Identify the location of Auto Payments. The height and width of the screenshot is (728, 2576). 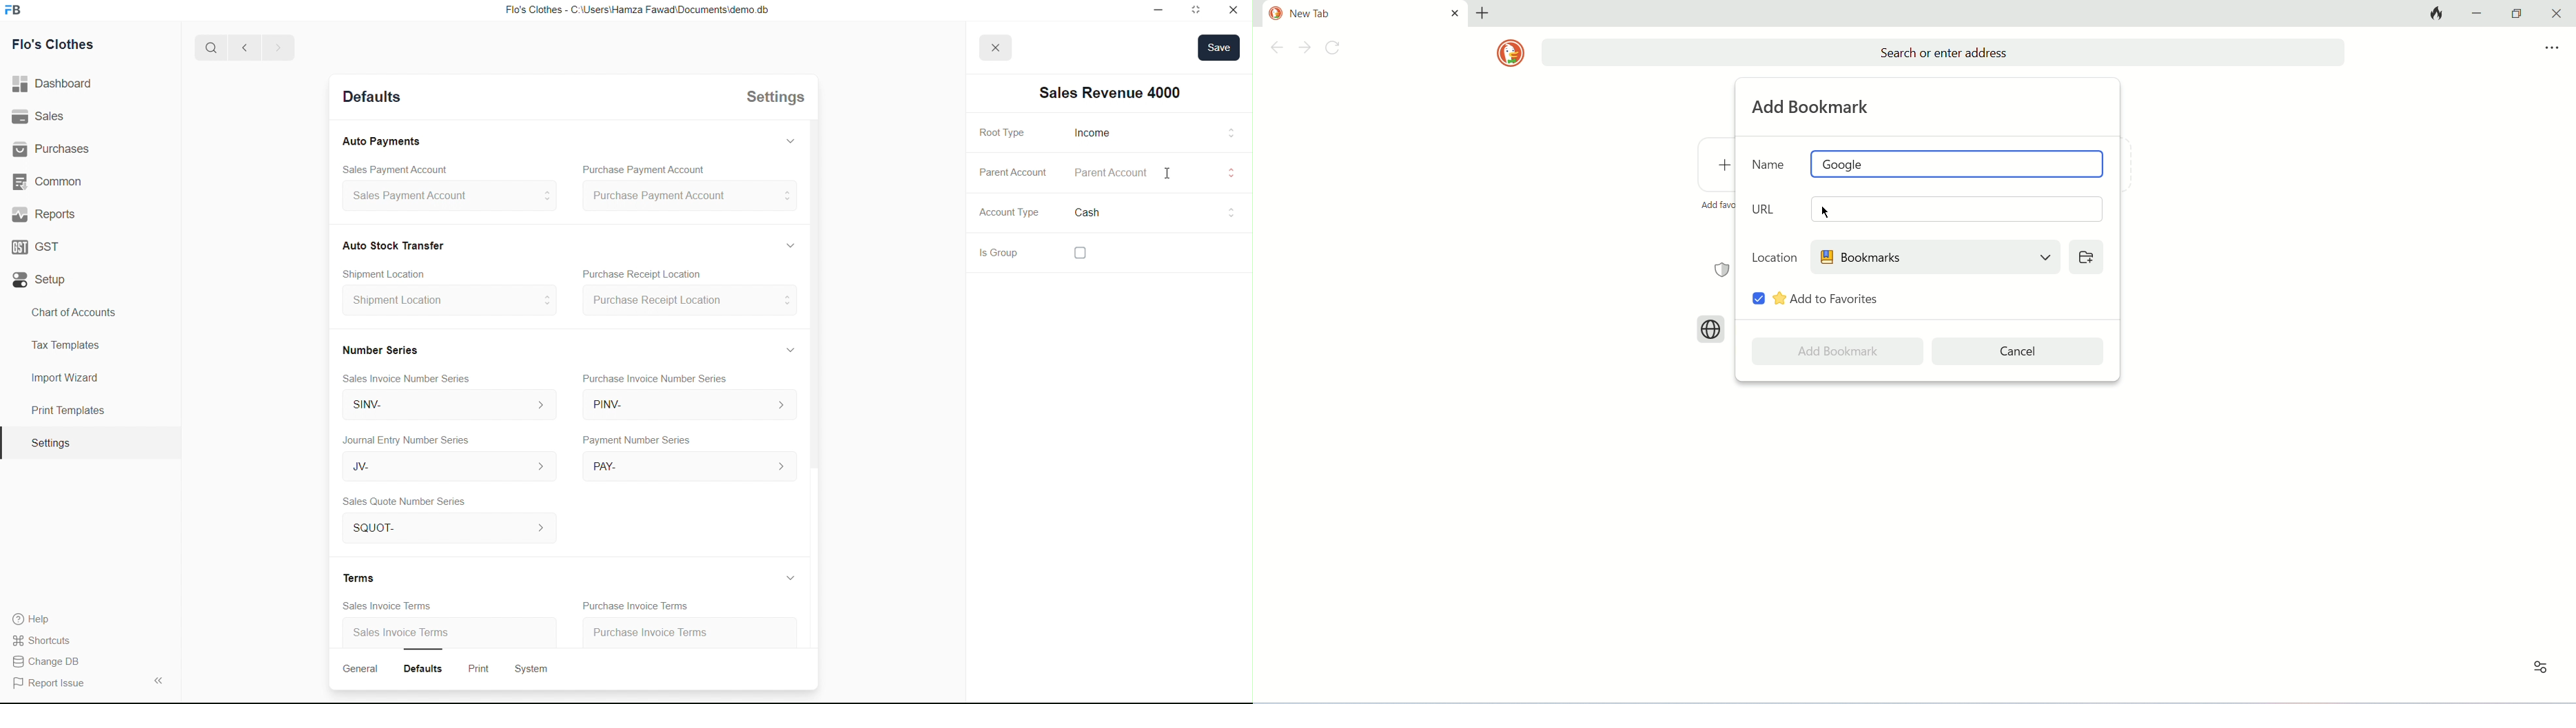
(381, 142).